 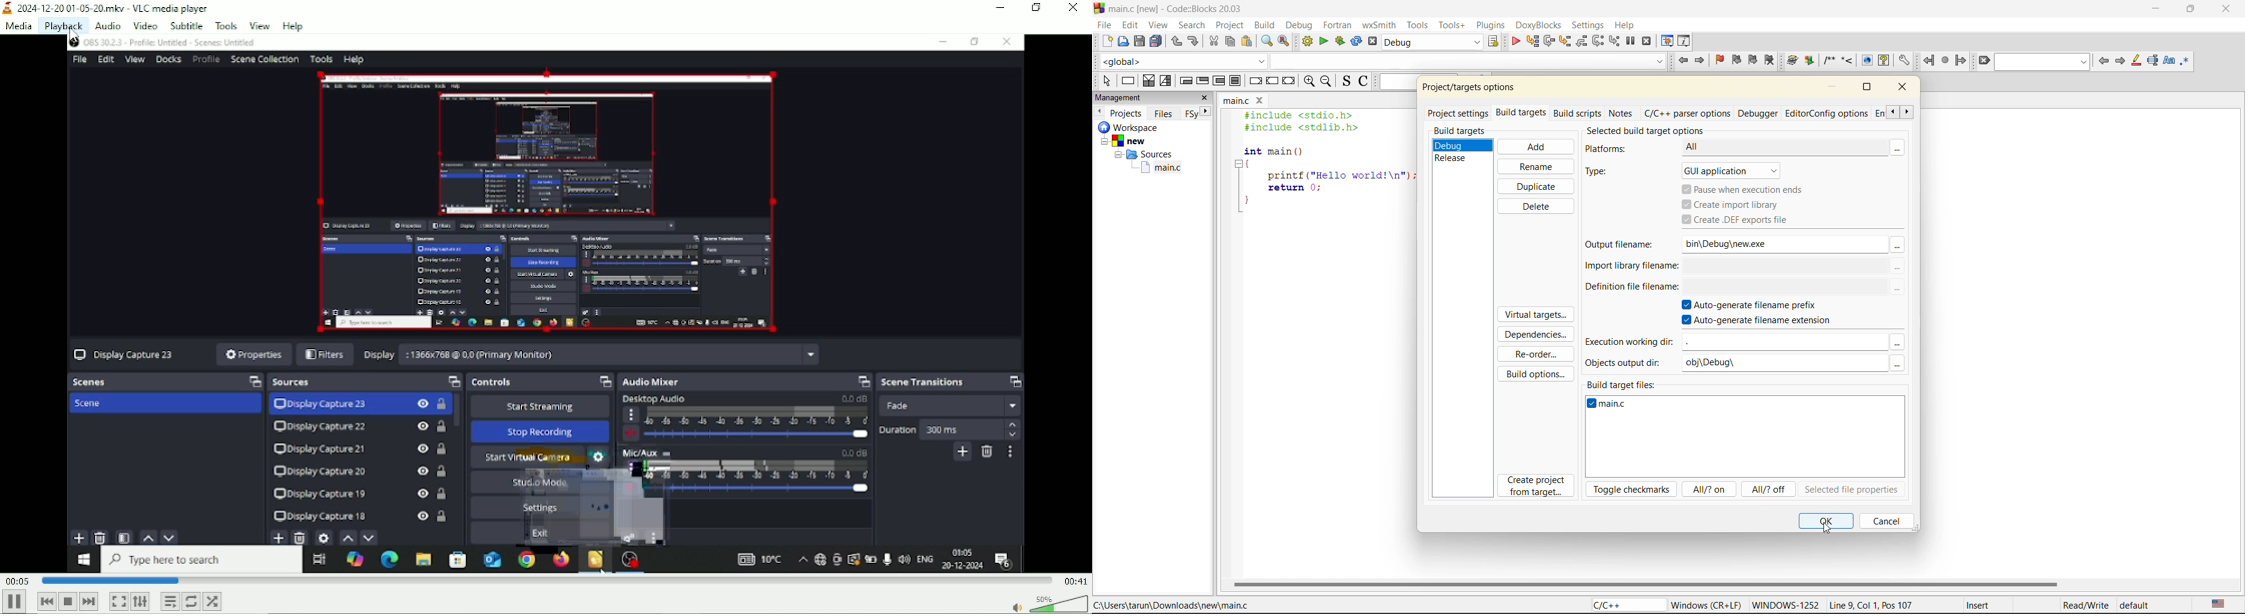 What do you see at coordinates (1207, 111) in the screenshot?
I see `next` at bounding box center [1207, 111].